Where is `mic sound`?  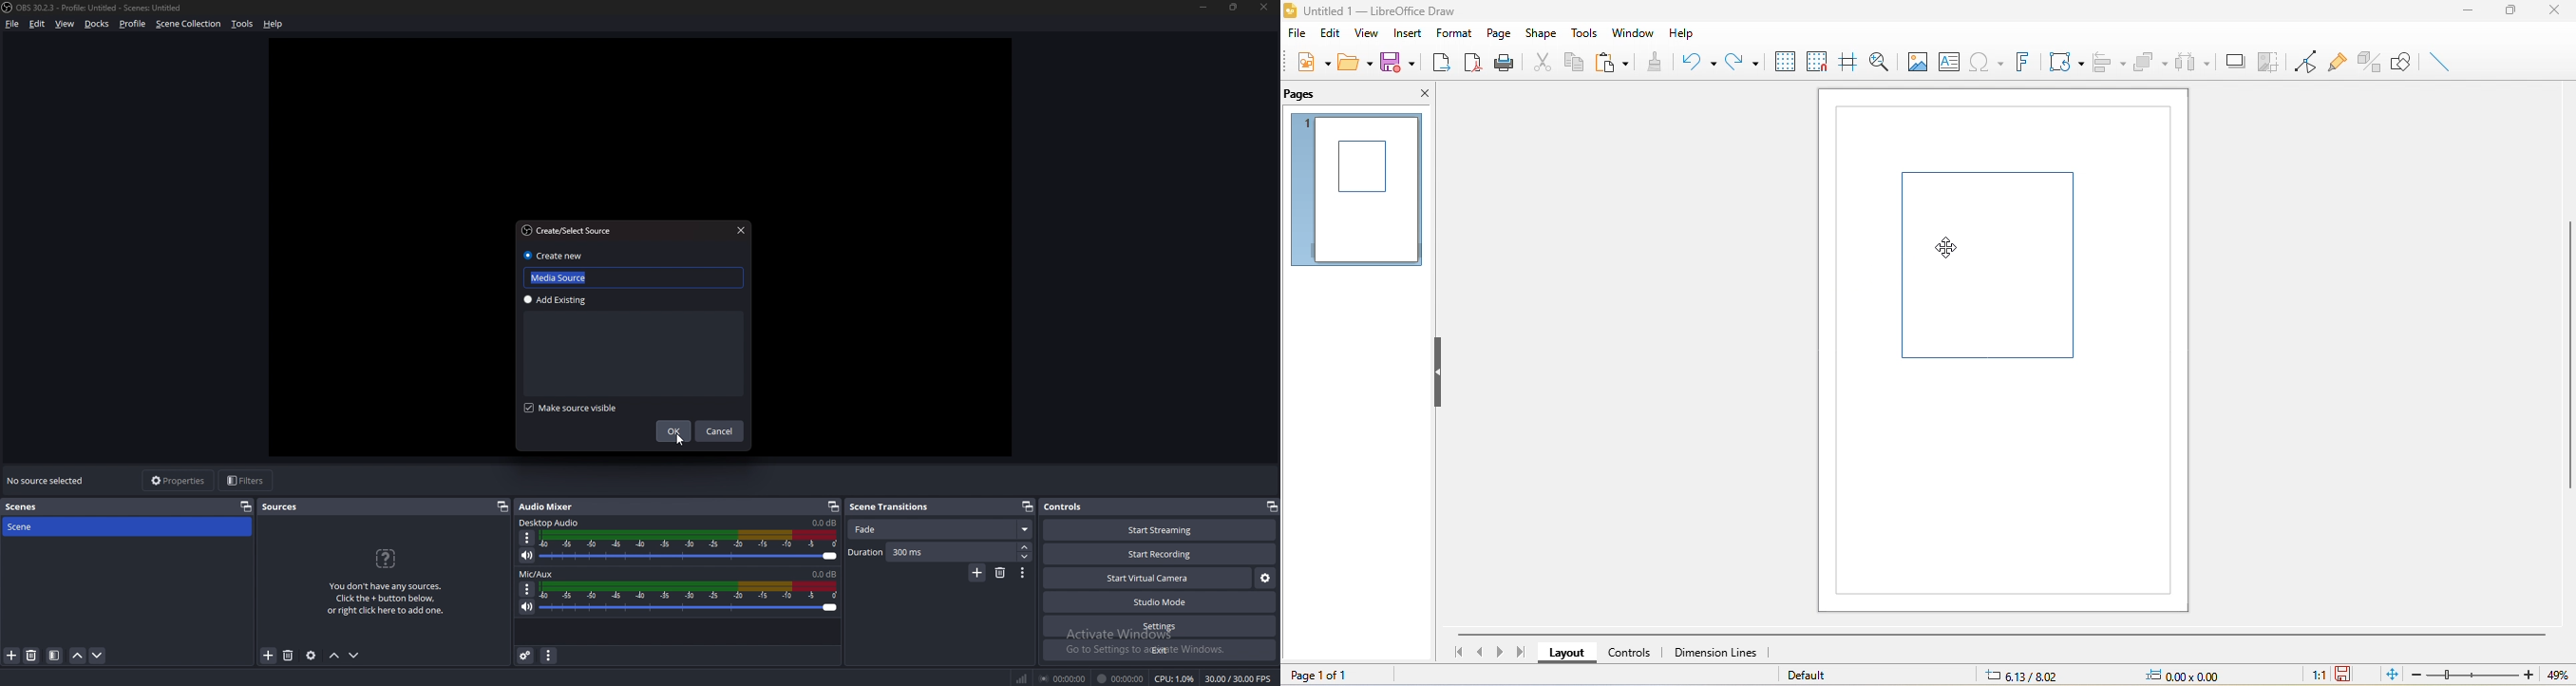
mic sound is located at coordinates (824, 573).